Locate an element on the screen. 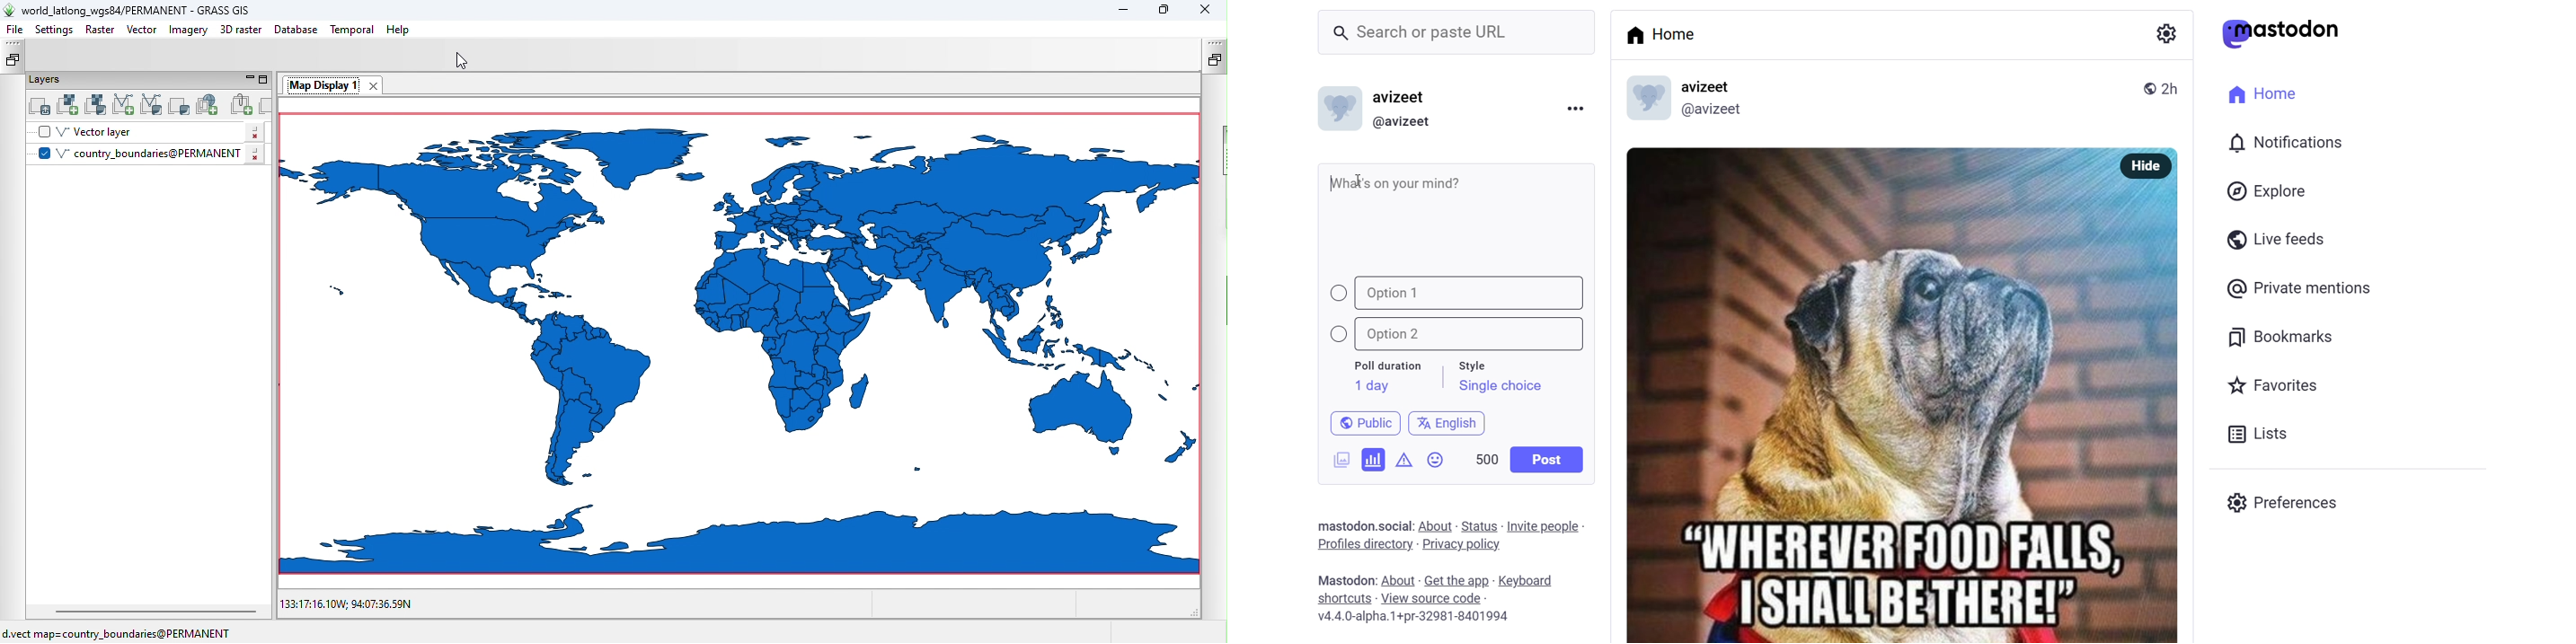  @avizeet is located at coordinates (1401, 122).